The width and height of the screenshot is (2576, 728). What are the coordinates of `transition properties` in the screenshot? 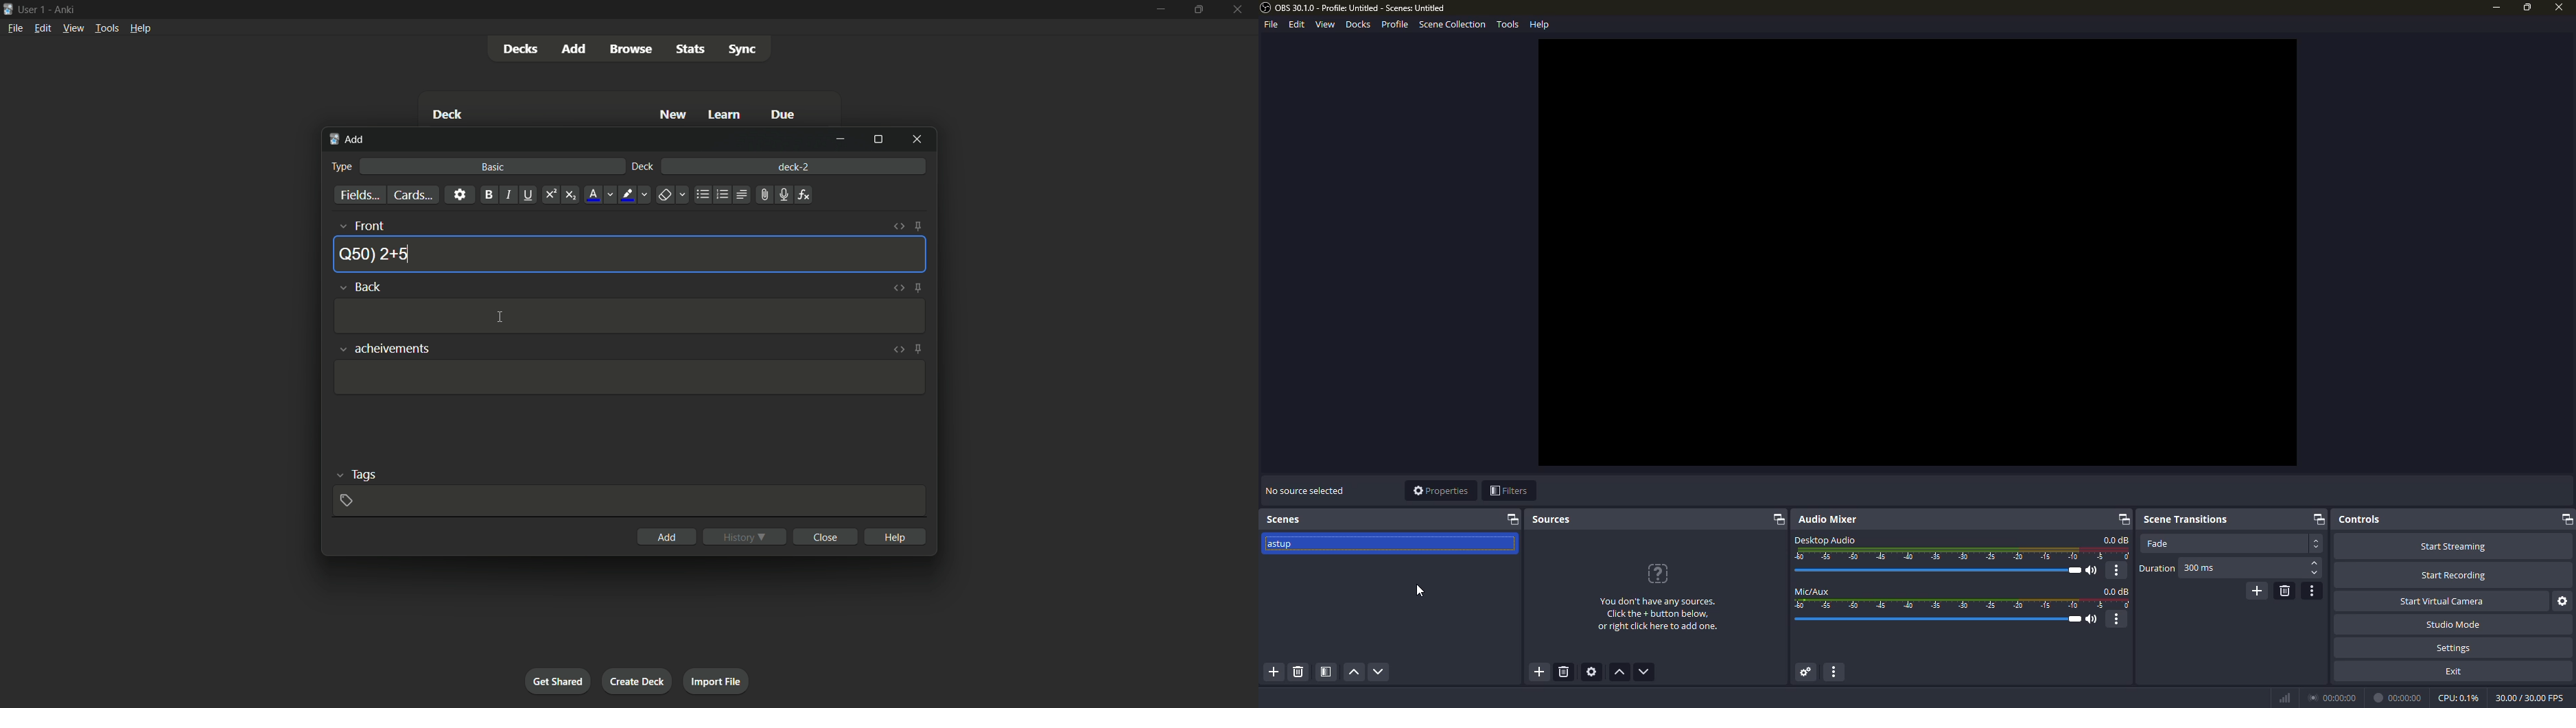 It's located at (2313, 591).